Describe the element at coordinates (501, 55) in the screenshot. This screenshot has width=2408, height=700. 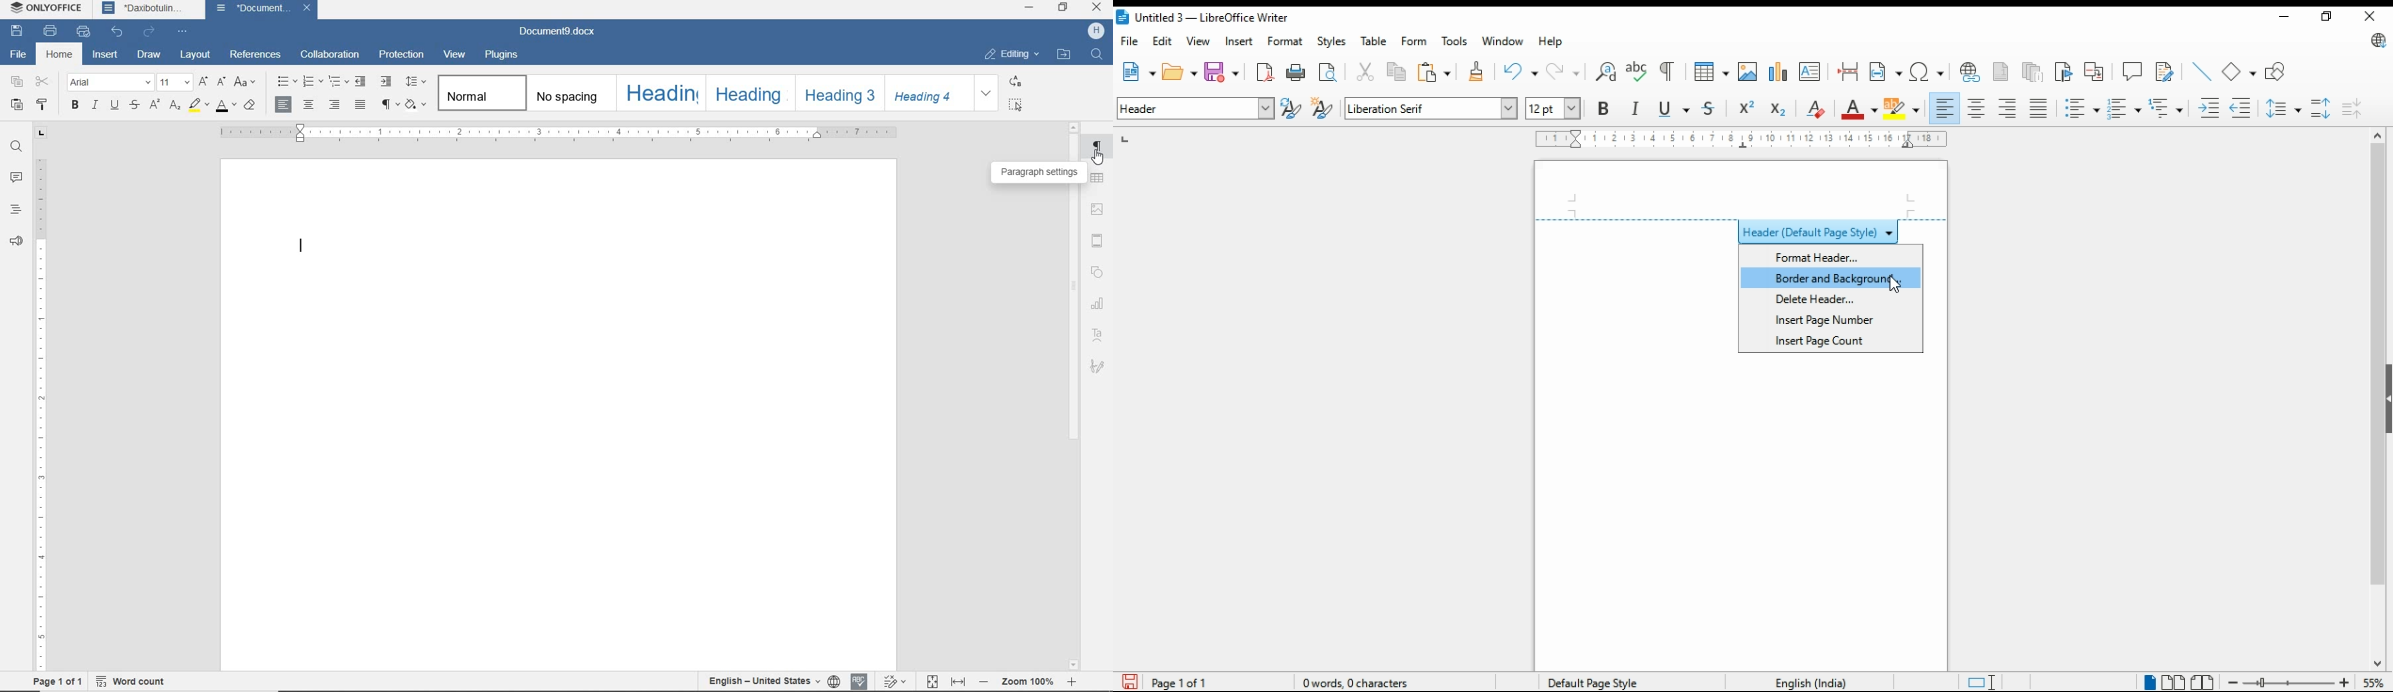
I see `plugins` at that location.